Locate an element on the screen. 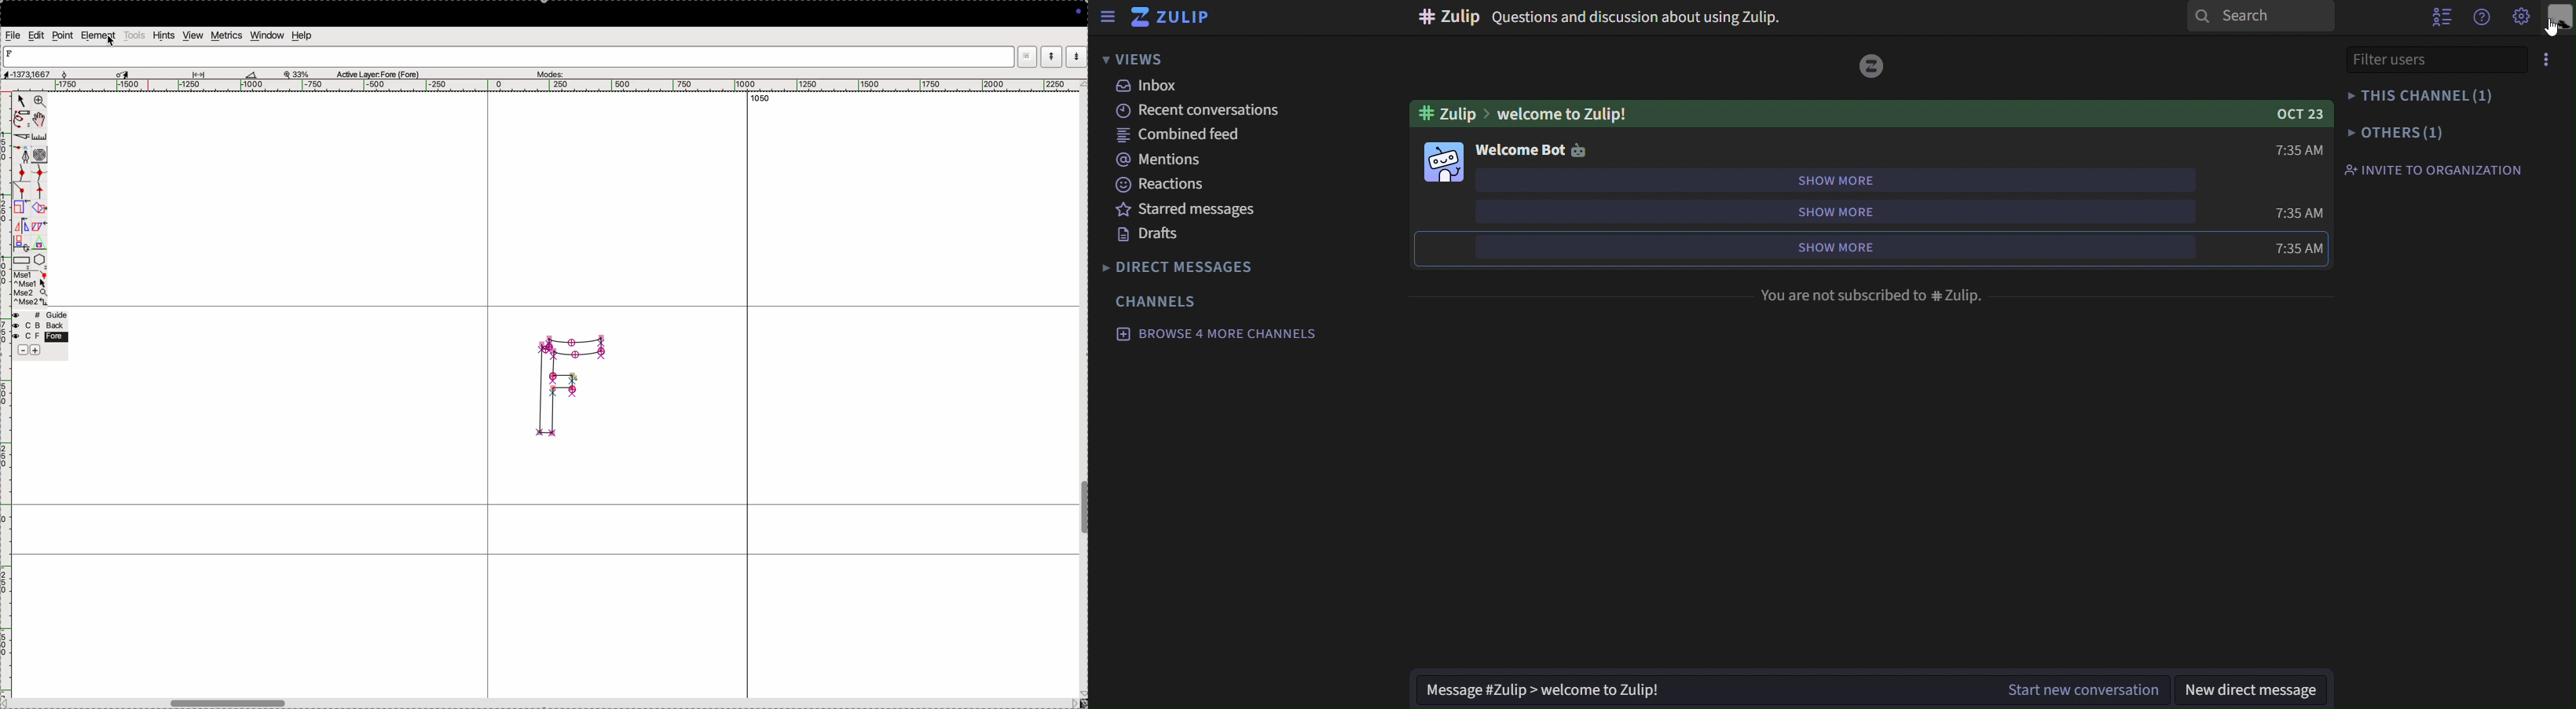  toogle is located at coordinates (247, 702).